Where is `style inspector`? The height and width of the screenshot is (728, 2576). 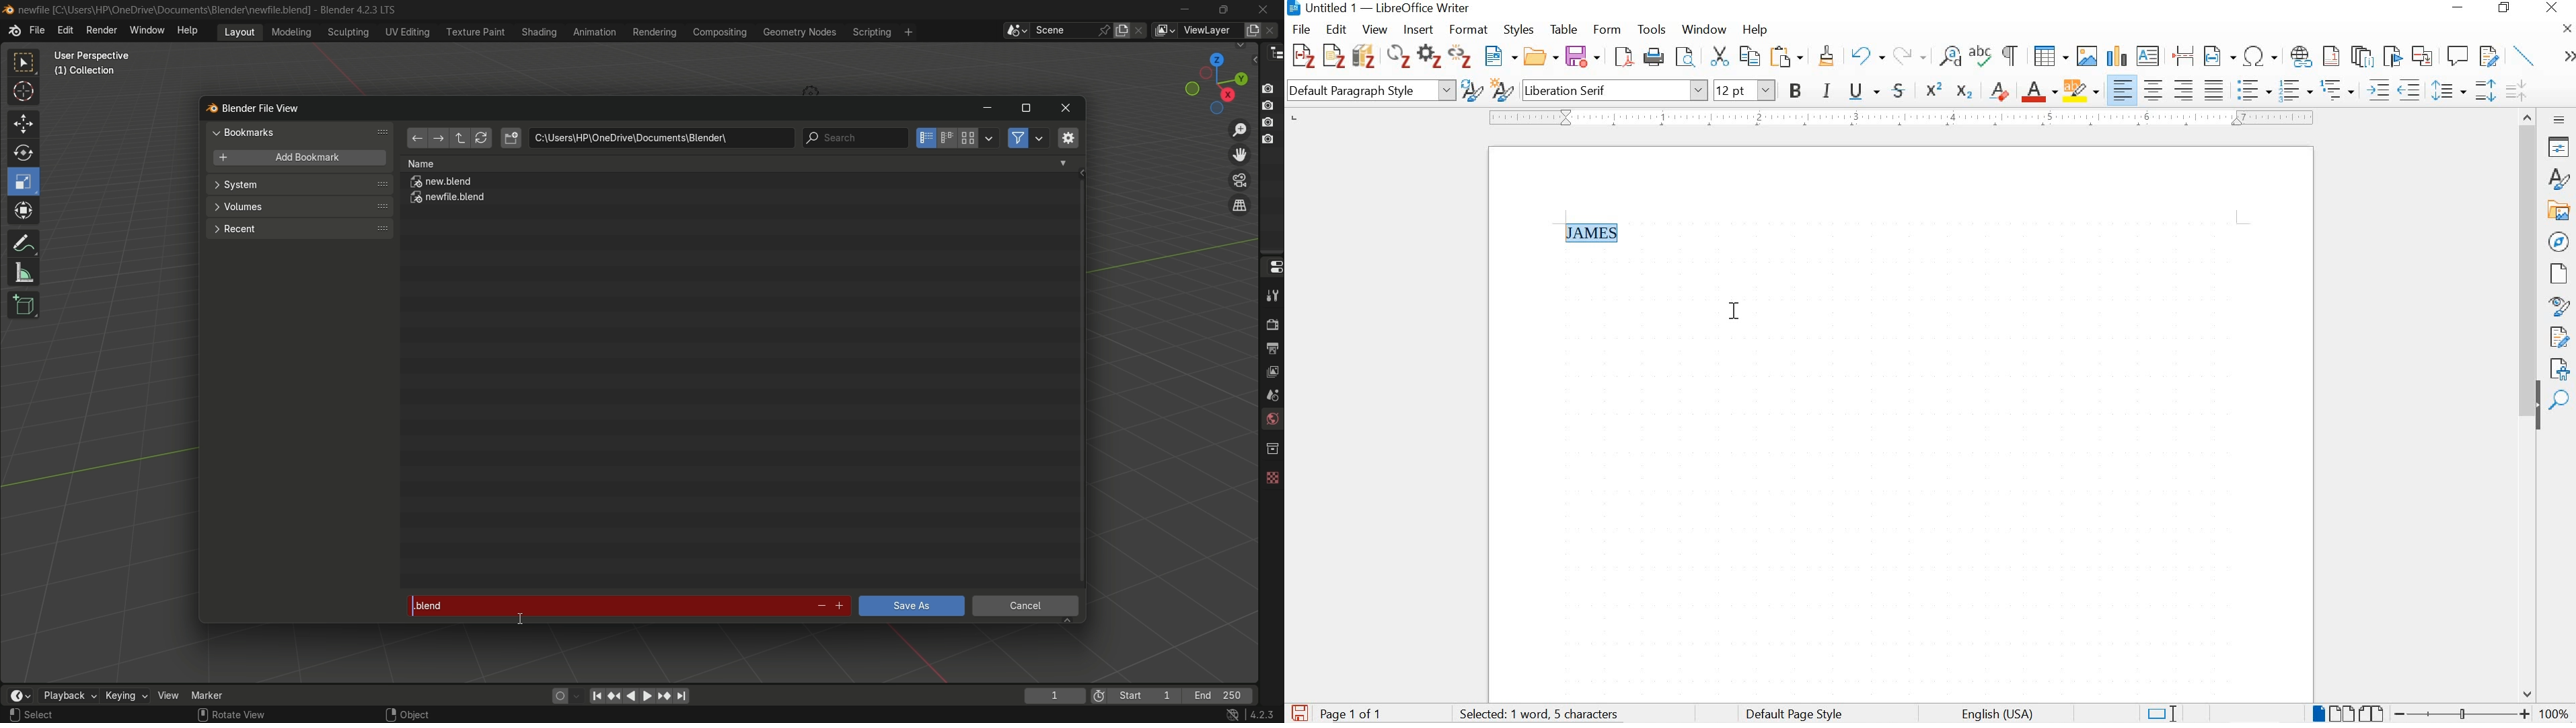
style inspector is located at coordinates (2559, 307).